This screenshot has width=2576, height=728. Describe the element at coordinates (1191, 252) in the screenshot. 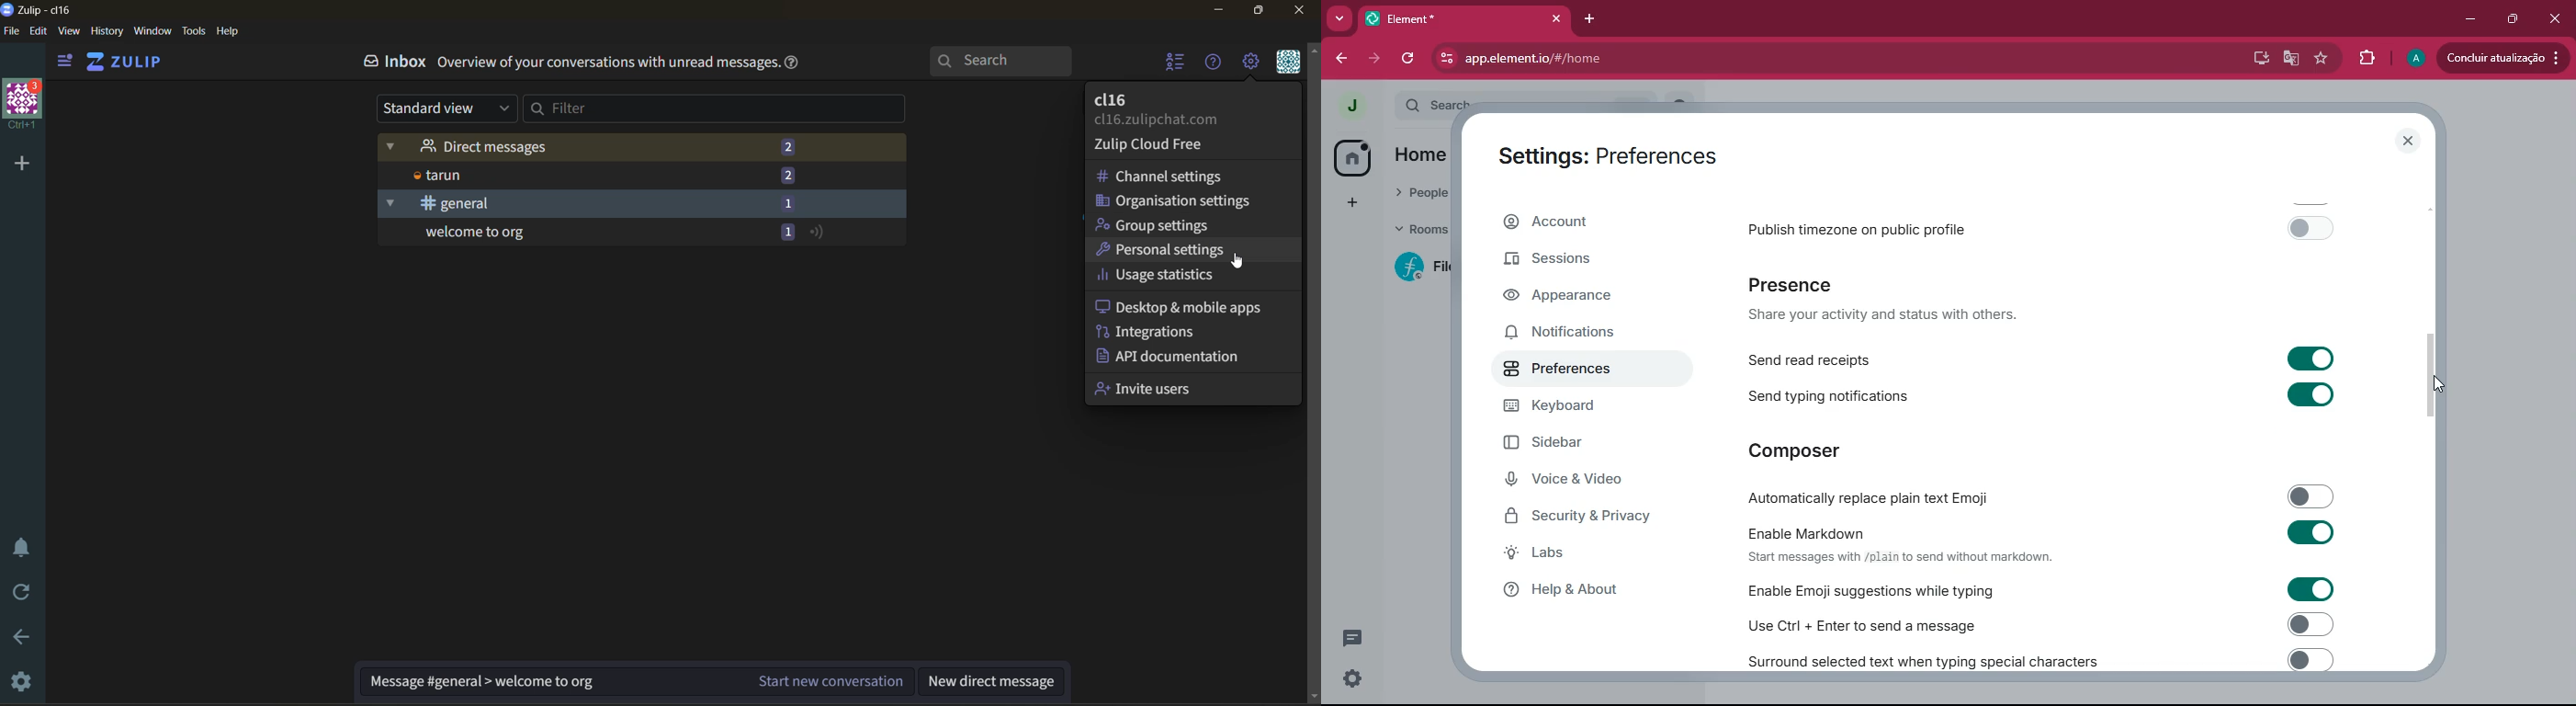

I see `personal settings` at that location.